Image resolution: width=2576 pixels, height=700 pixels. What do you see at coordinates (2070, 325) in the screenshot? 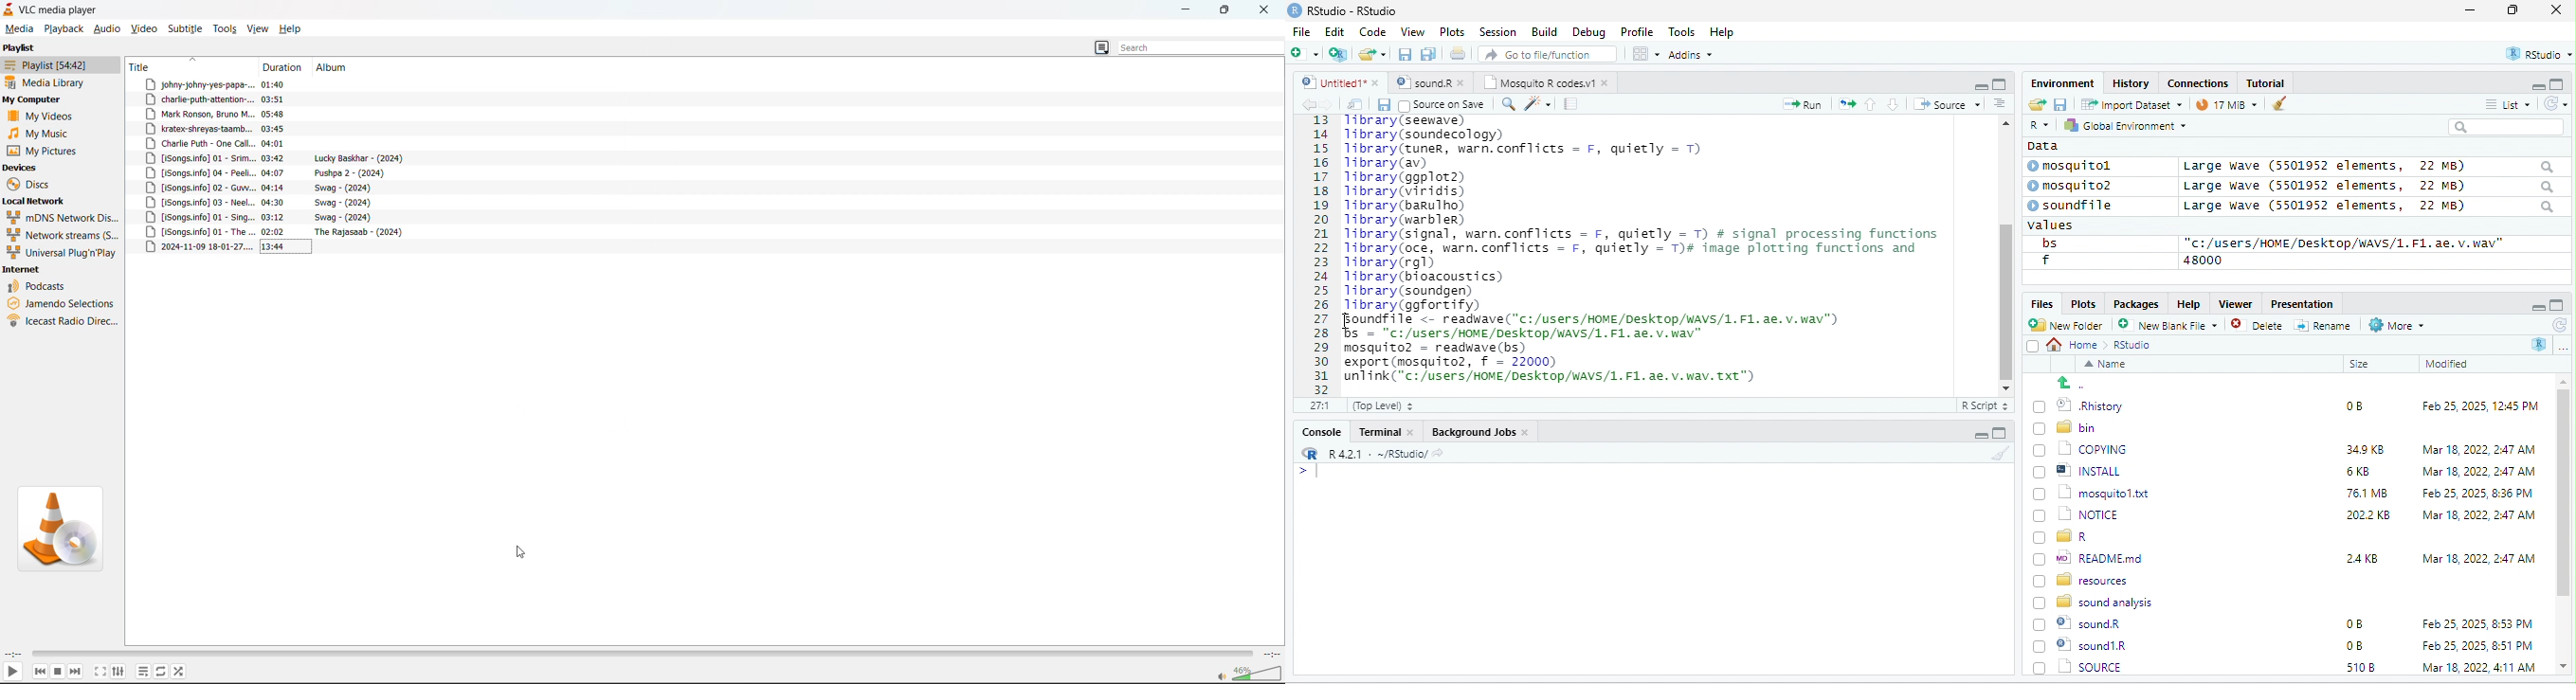
I see `New Folder` at bounding box center [2070, 325].